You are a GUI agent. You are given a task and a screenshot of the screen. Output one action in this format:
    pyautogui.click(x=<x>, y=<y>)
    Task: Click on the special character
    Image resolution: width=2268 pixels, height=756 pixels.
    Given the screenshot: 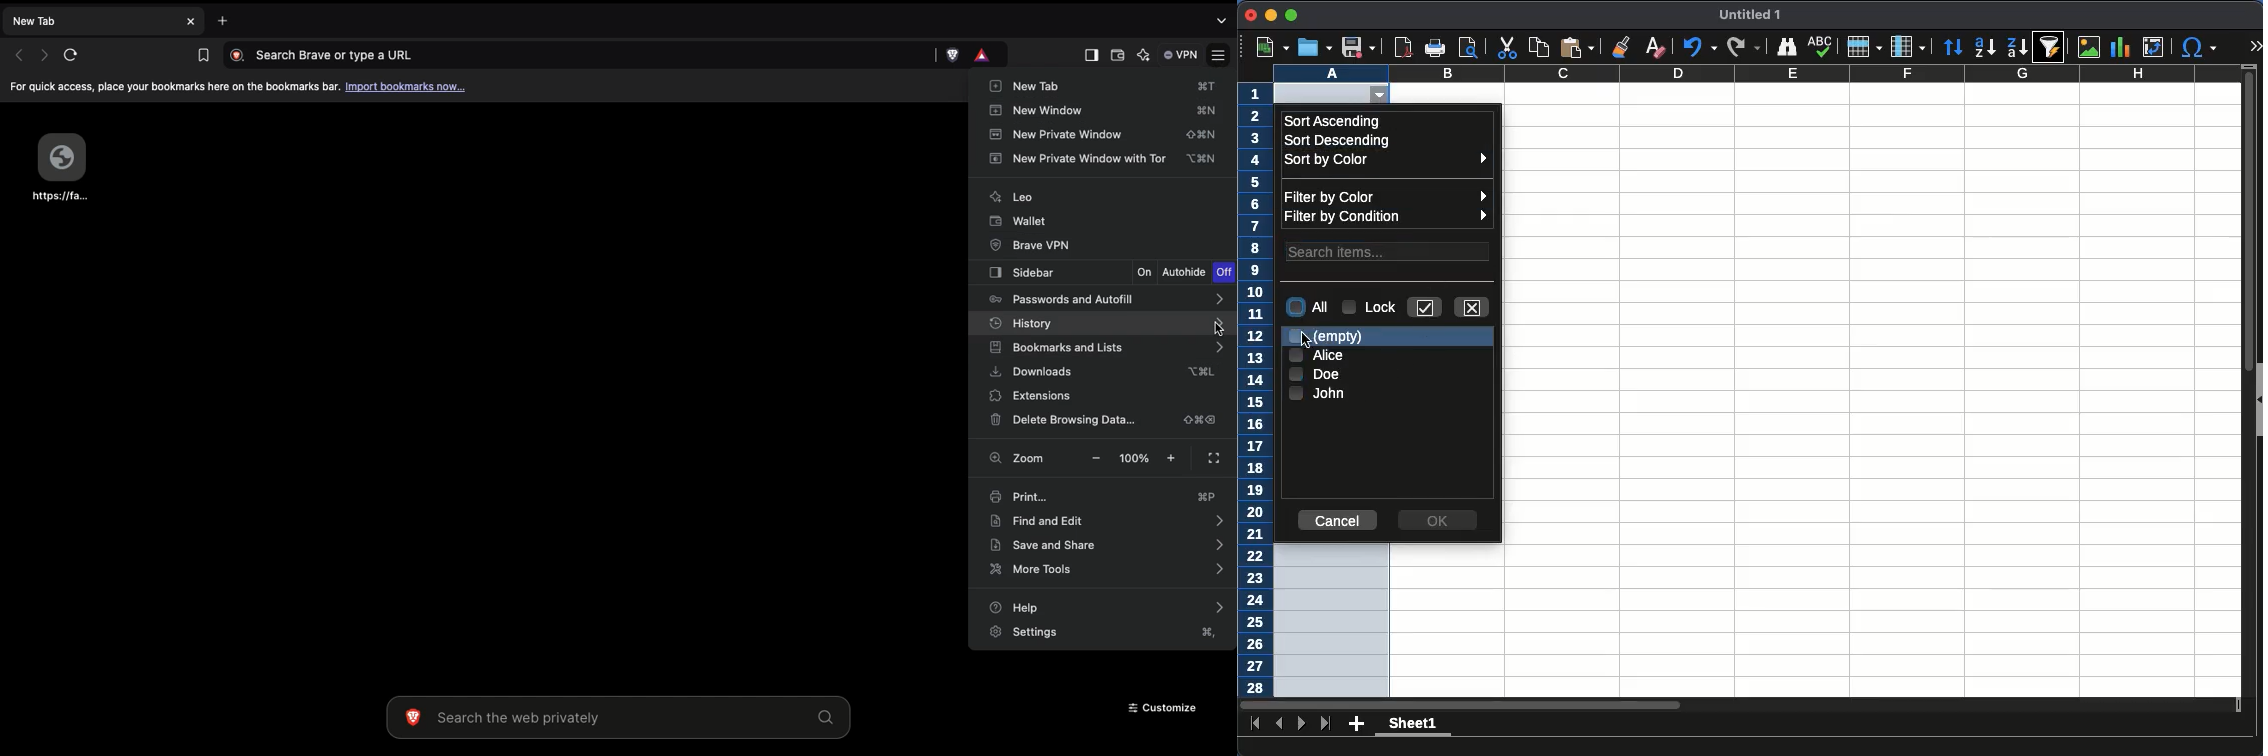 What is the action you would take?
    pyautogui.click(x=2198, y=49)
    